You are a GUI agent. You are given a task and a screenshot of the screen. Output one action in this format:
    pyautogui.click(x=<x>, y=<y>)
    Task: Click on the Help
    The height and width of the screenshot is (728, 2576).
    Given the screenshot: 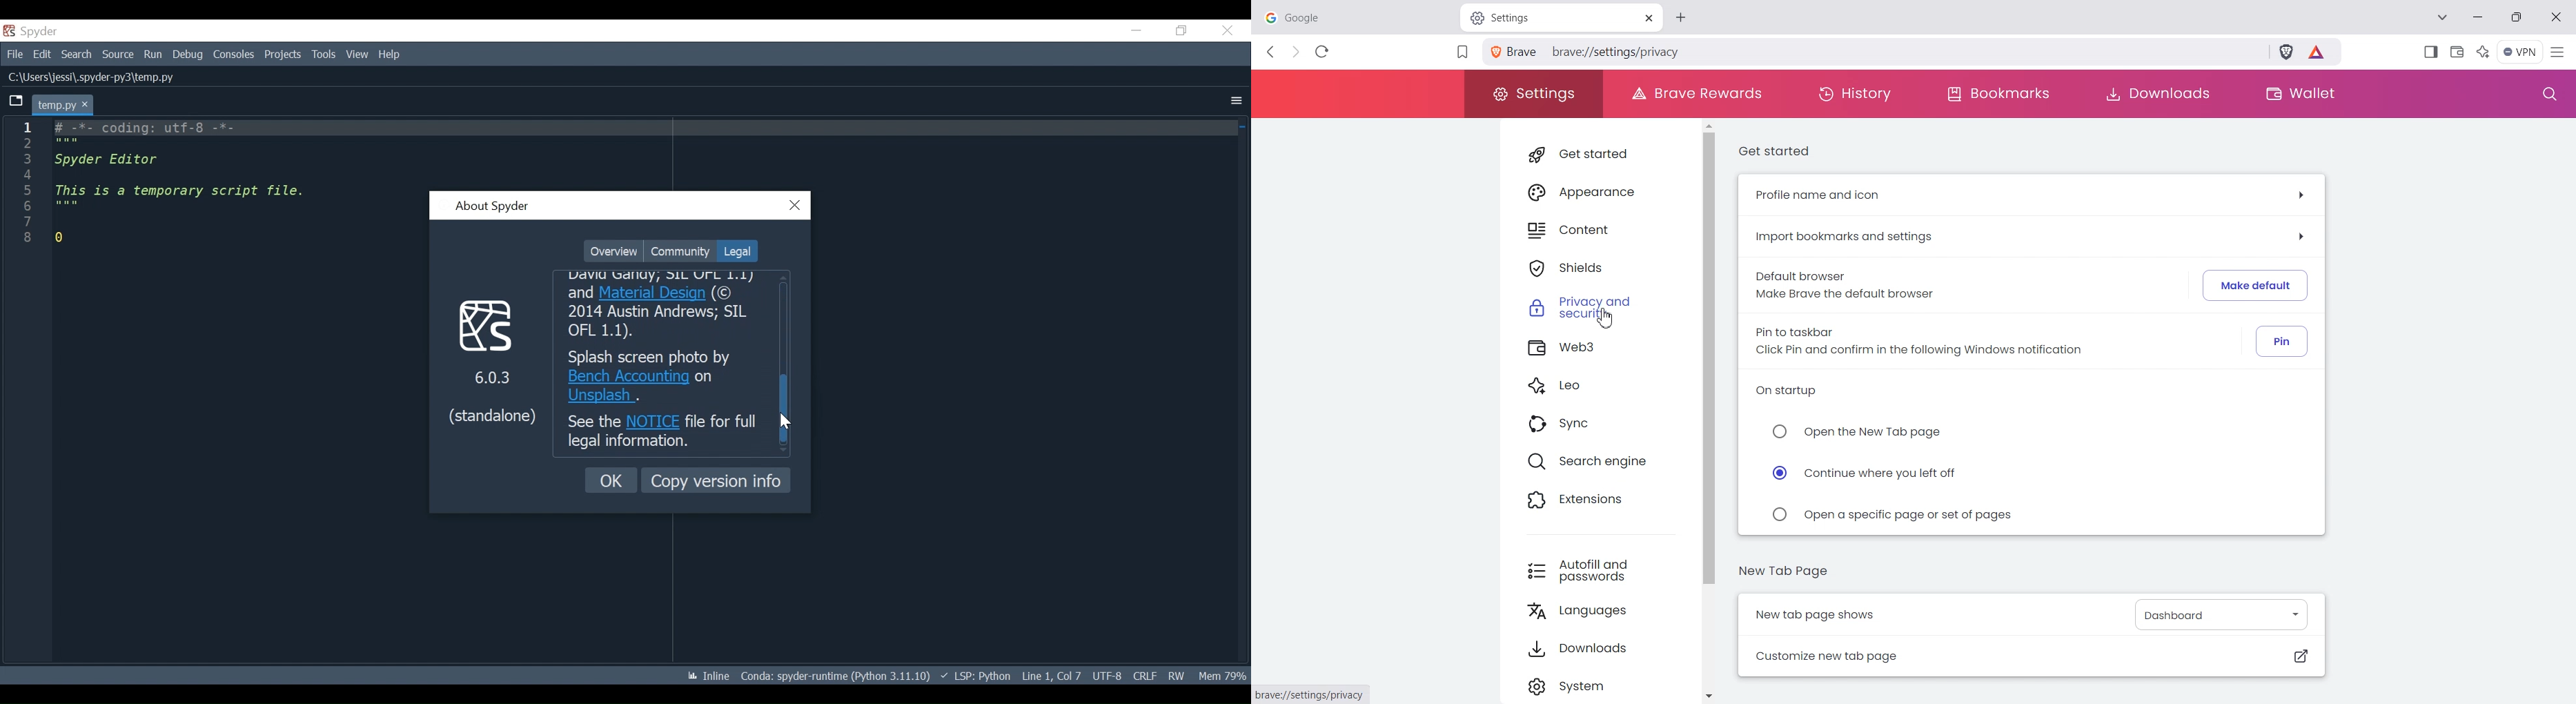 What is the action you would take?
    pyautogui.click(x=390, y=55)
    